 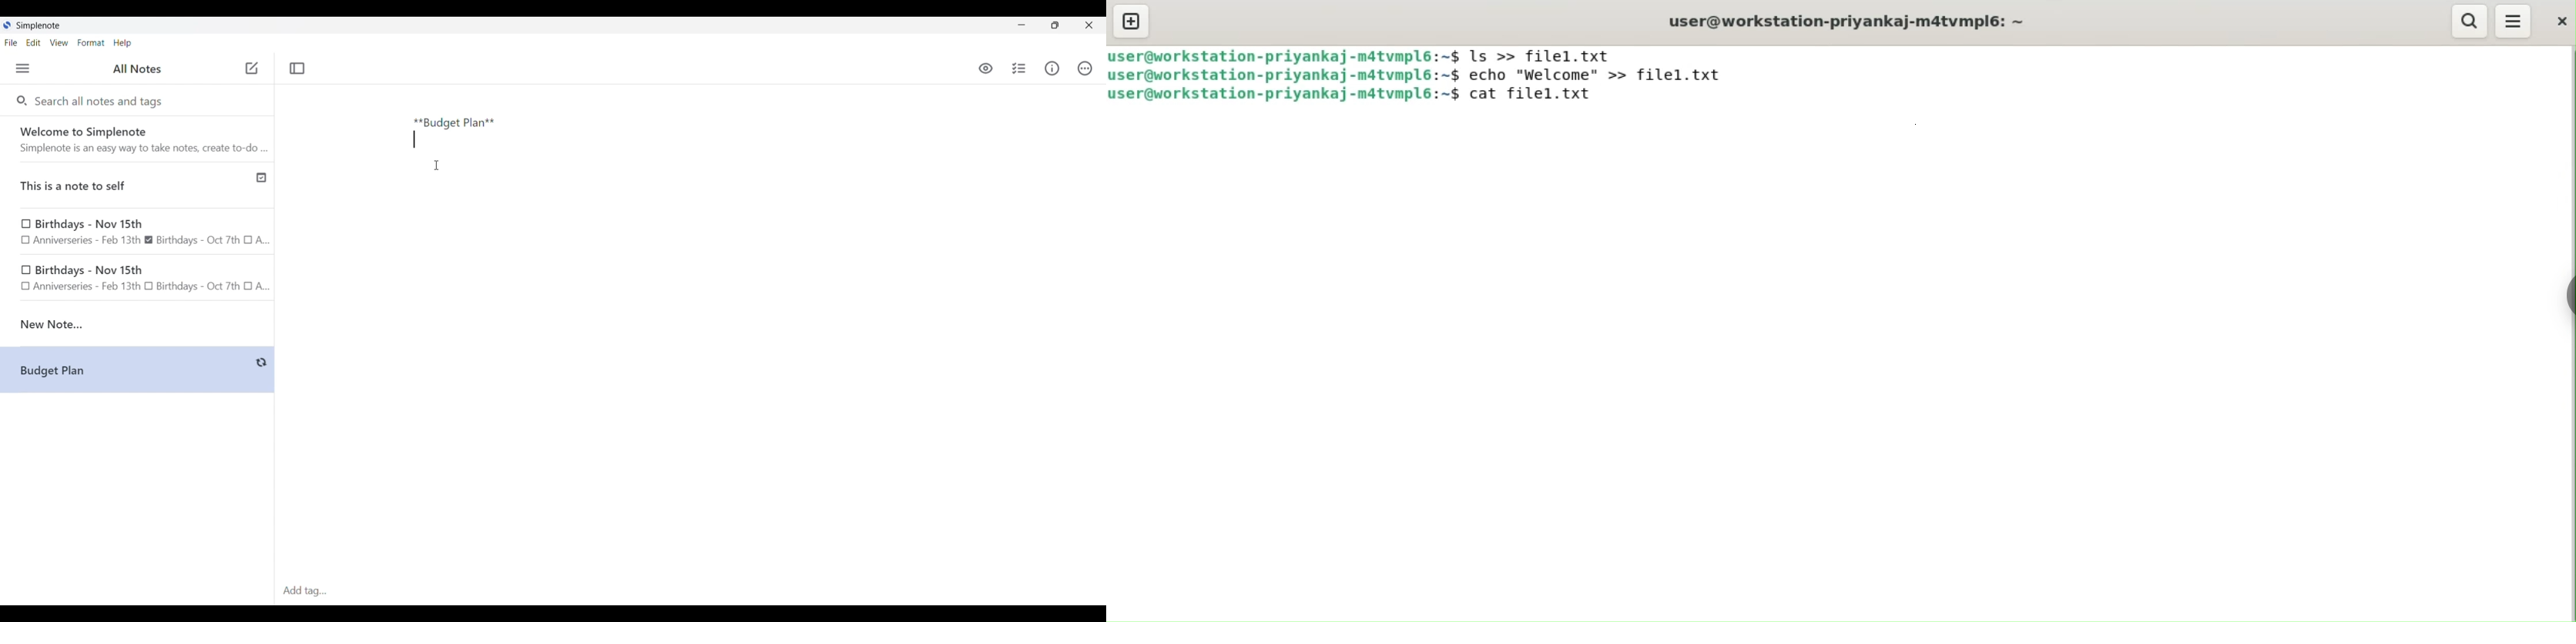 What do you see at coordinates (138, 280) in the screenshot?
I see `birthday note` at bounding box center [138, 280].